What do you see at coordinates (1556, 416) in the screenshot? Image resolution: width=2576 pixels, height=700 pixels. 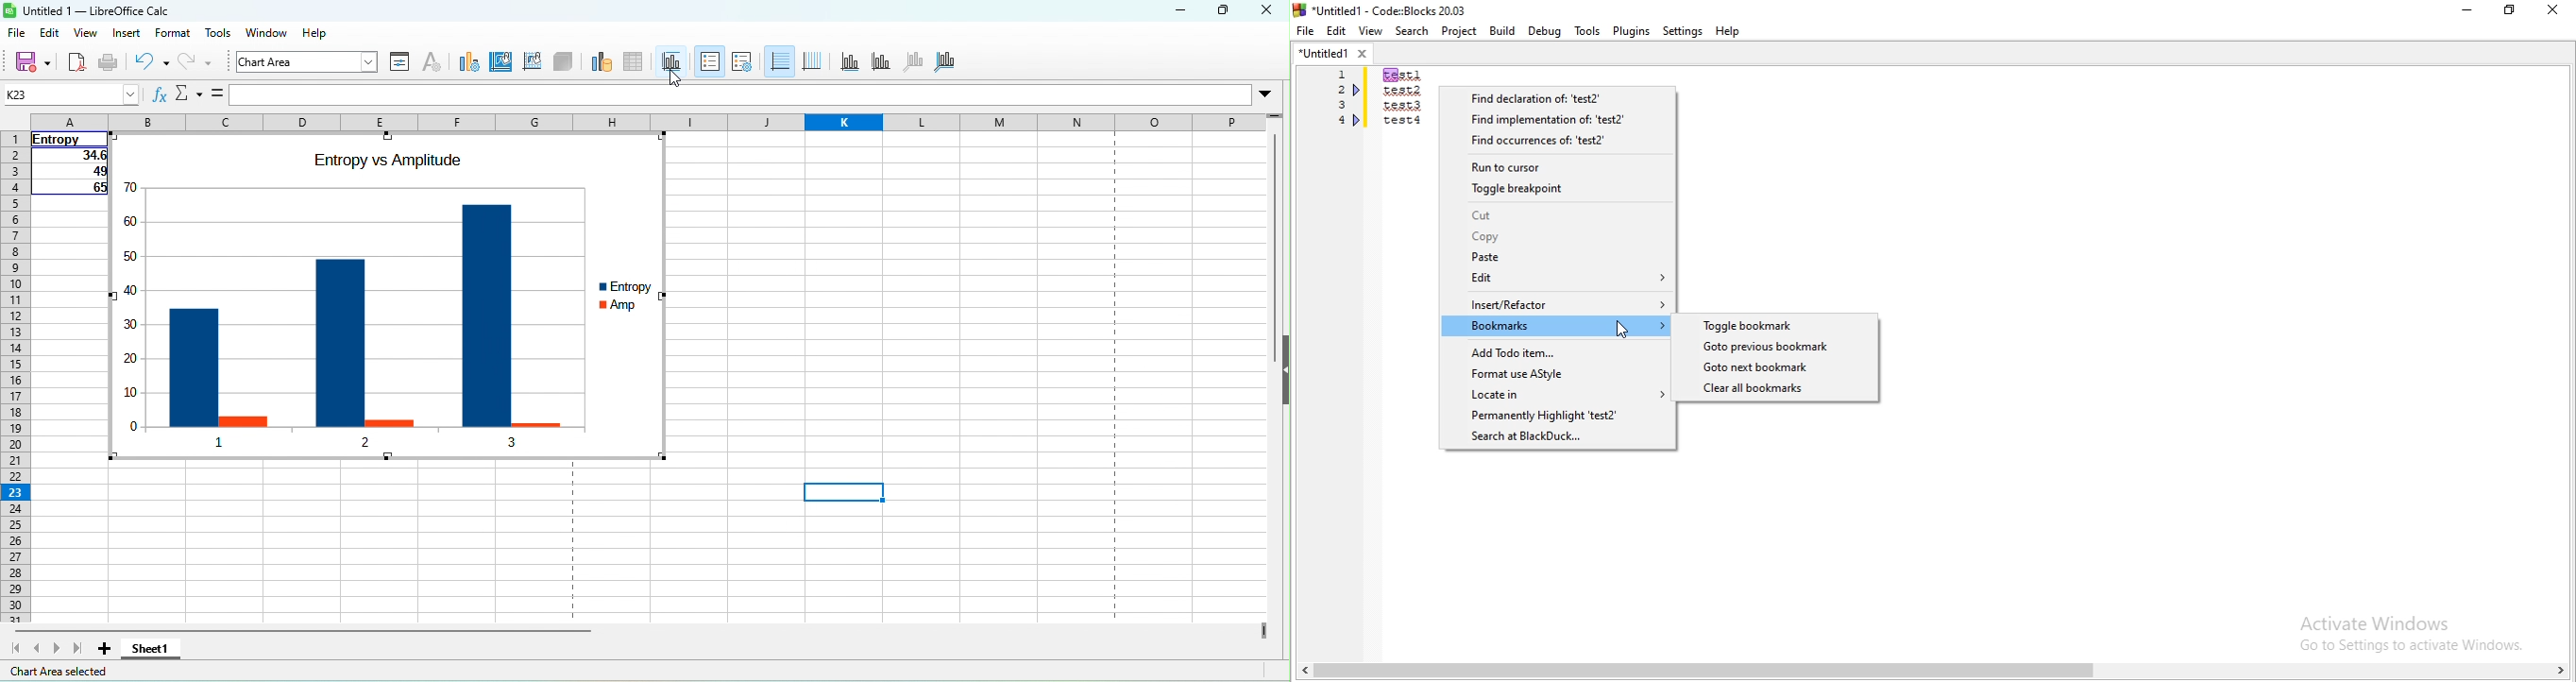 I see `Permanently Highlight 'test2'` at bounding box center [1556, 416].